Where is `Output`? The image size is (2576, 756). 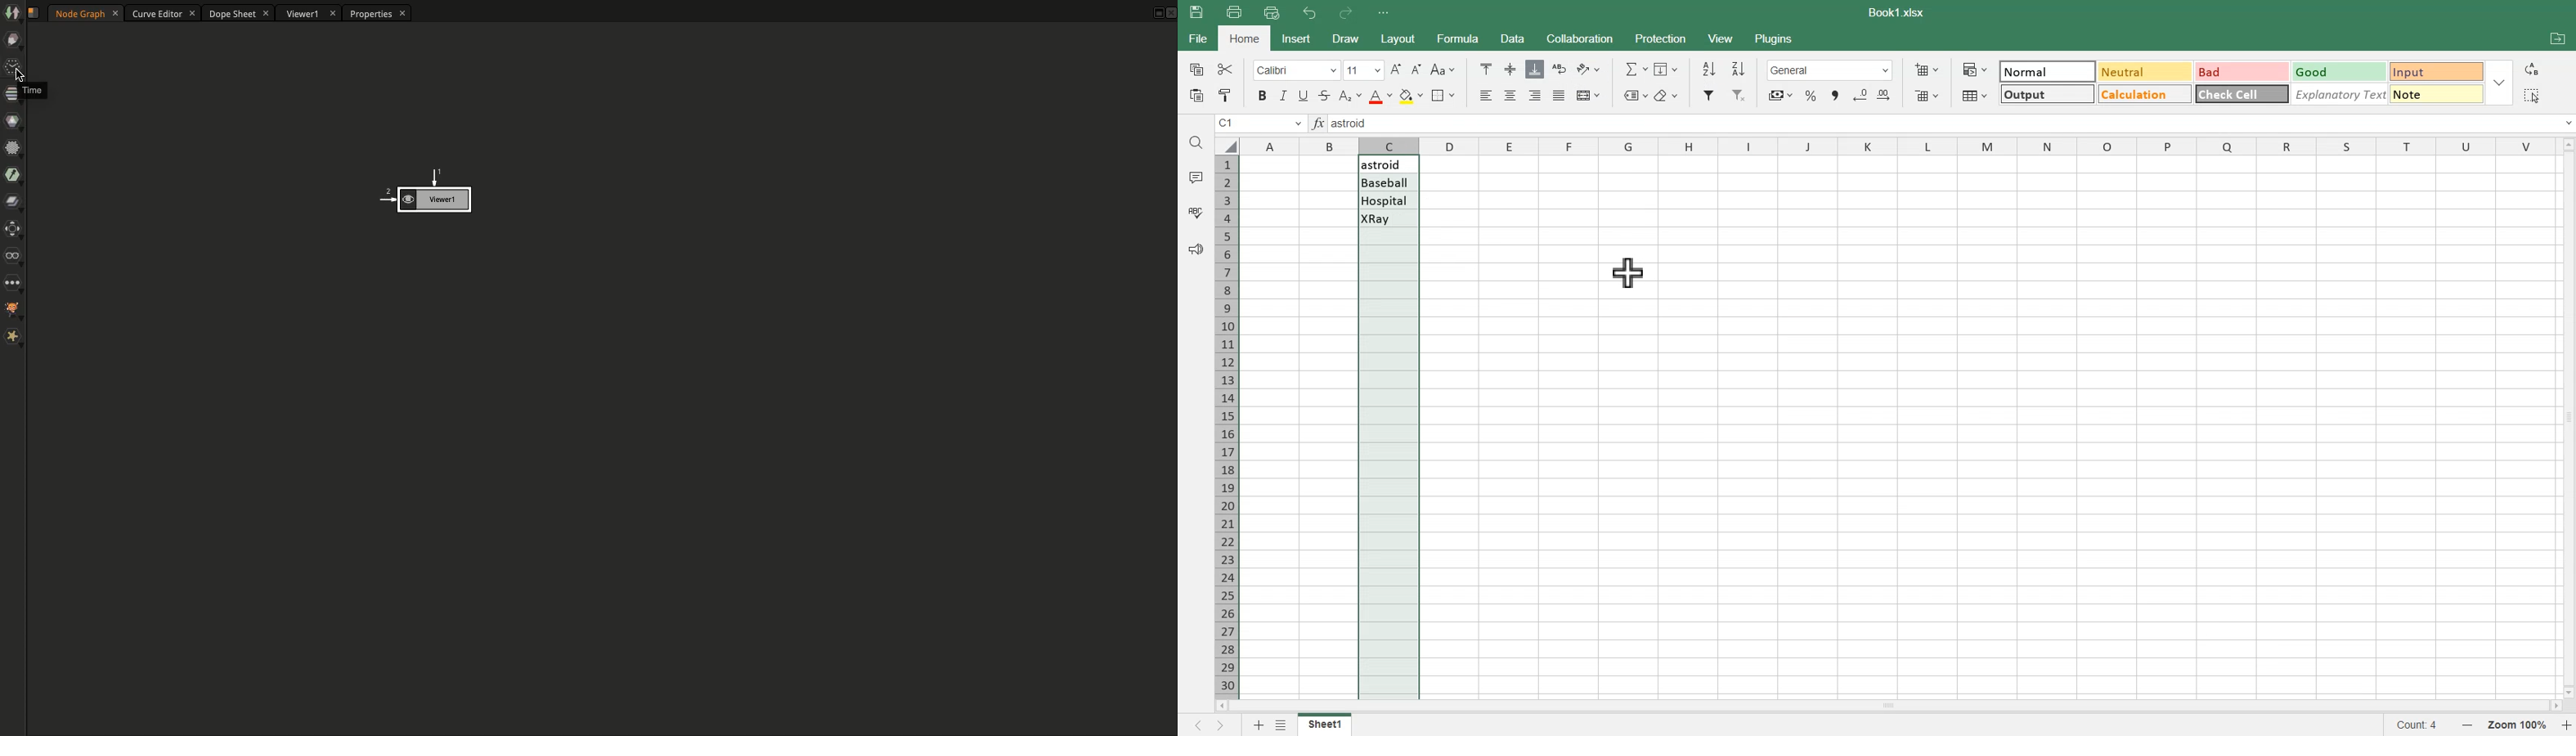 Output is located at coordinates (2045, 93).